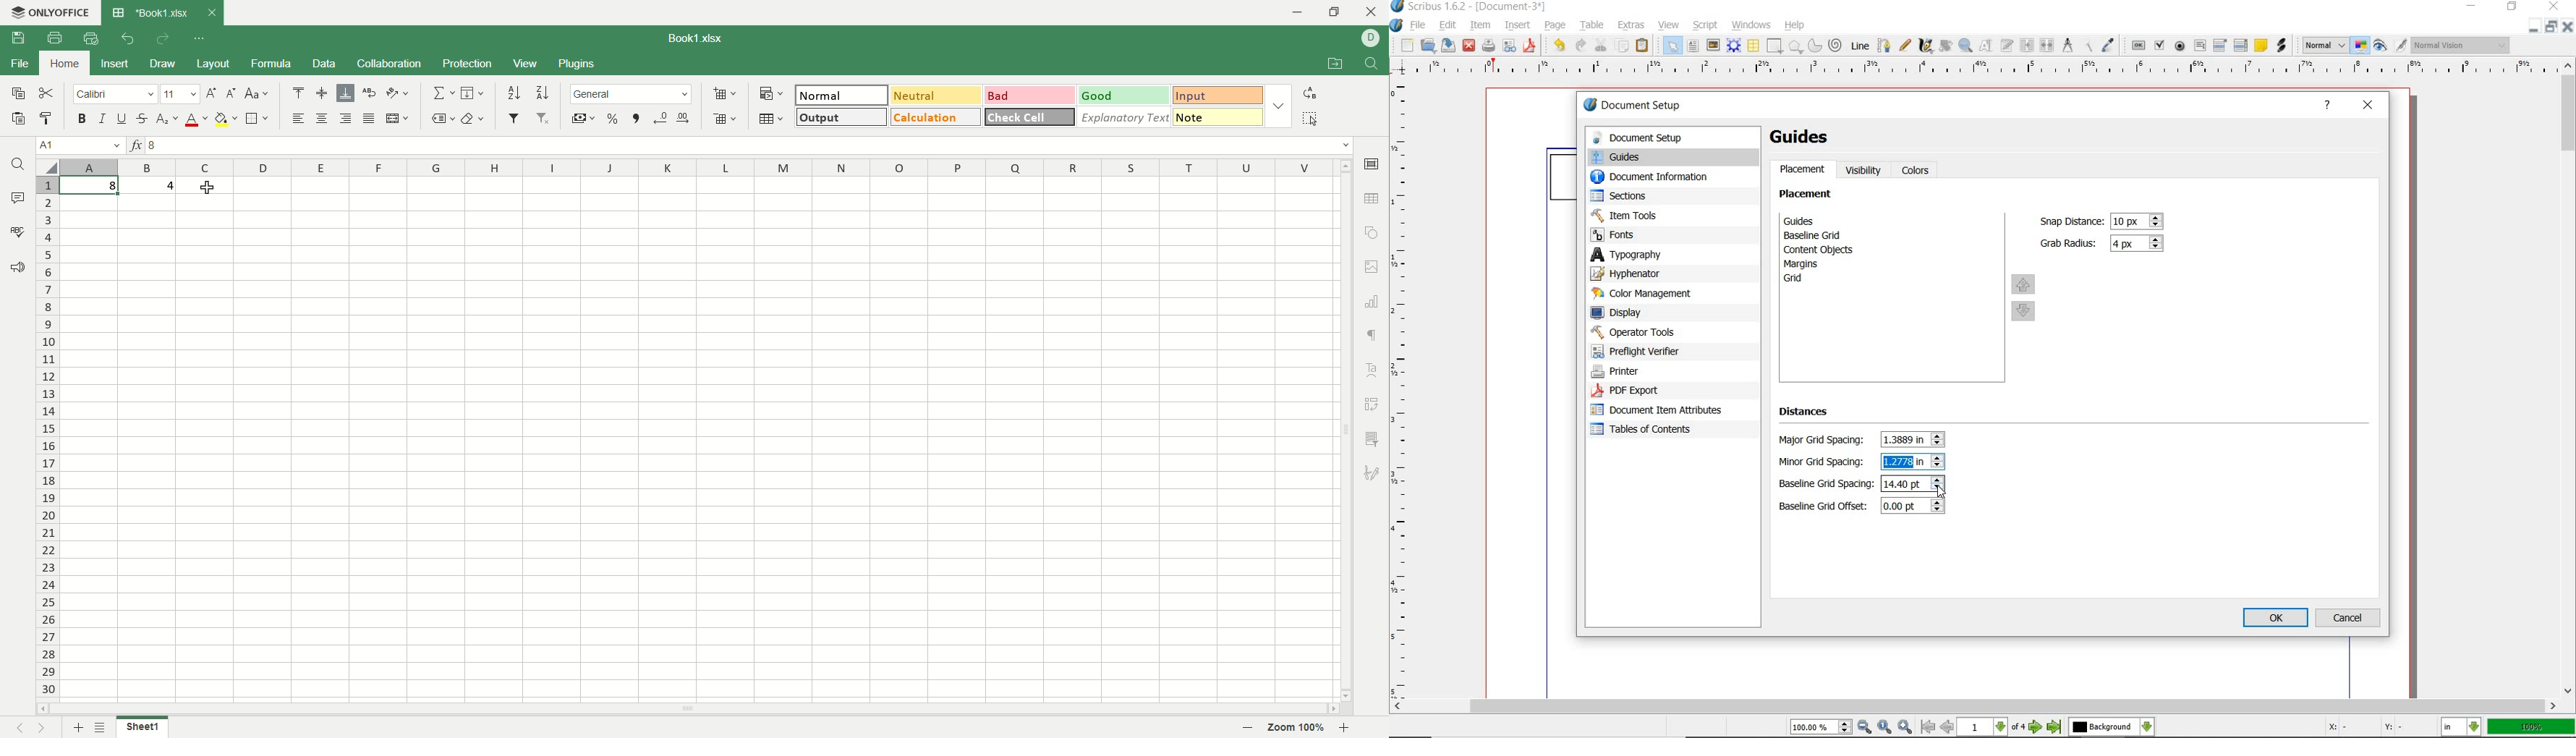 The width and height of the screenshot is (2576, 756). What do you see at coordinates (1864, 170) in the screenshot?
I see `visibility` at bounding box center [1864, 170].